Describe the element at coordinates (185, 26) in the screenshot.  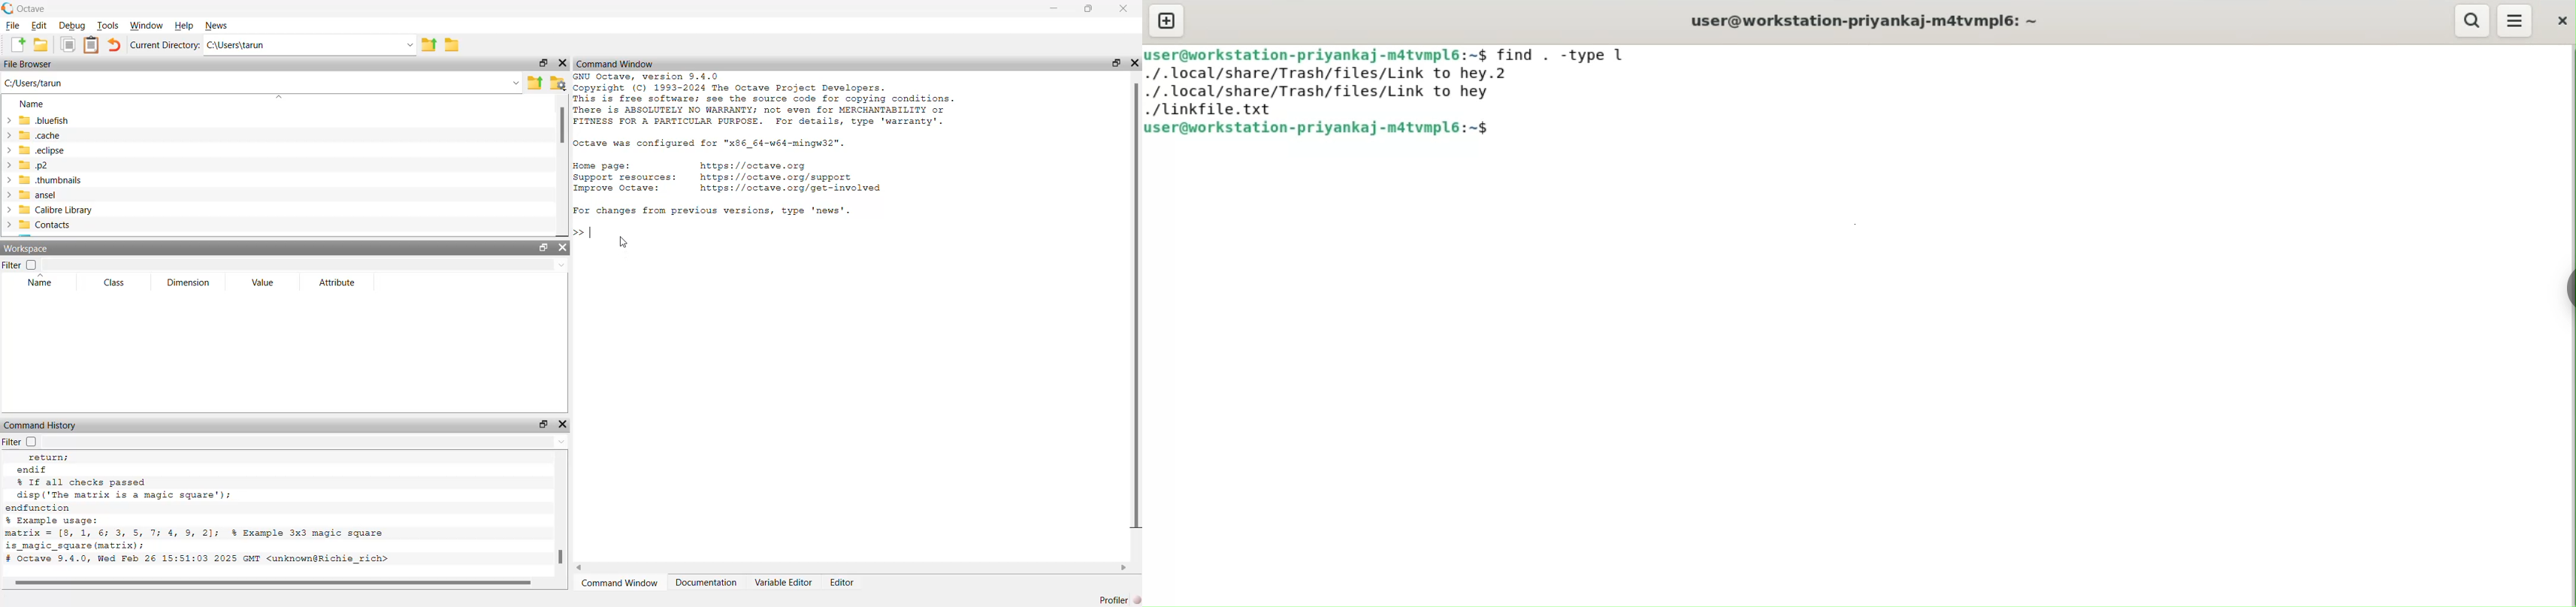
I see `Help` at that location.